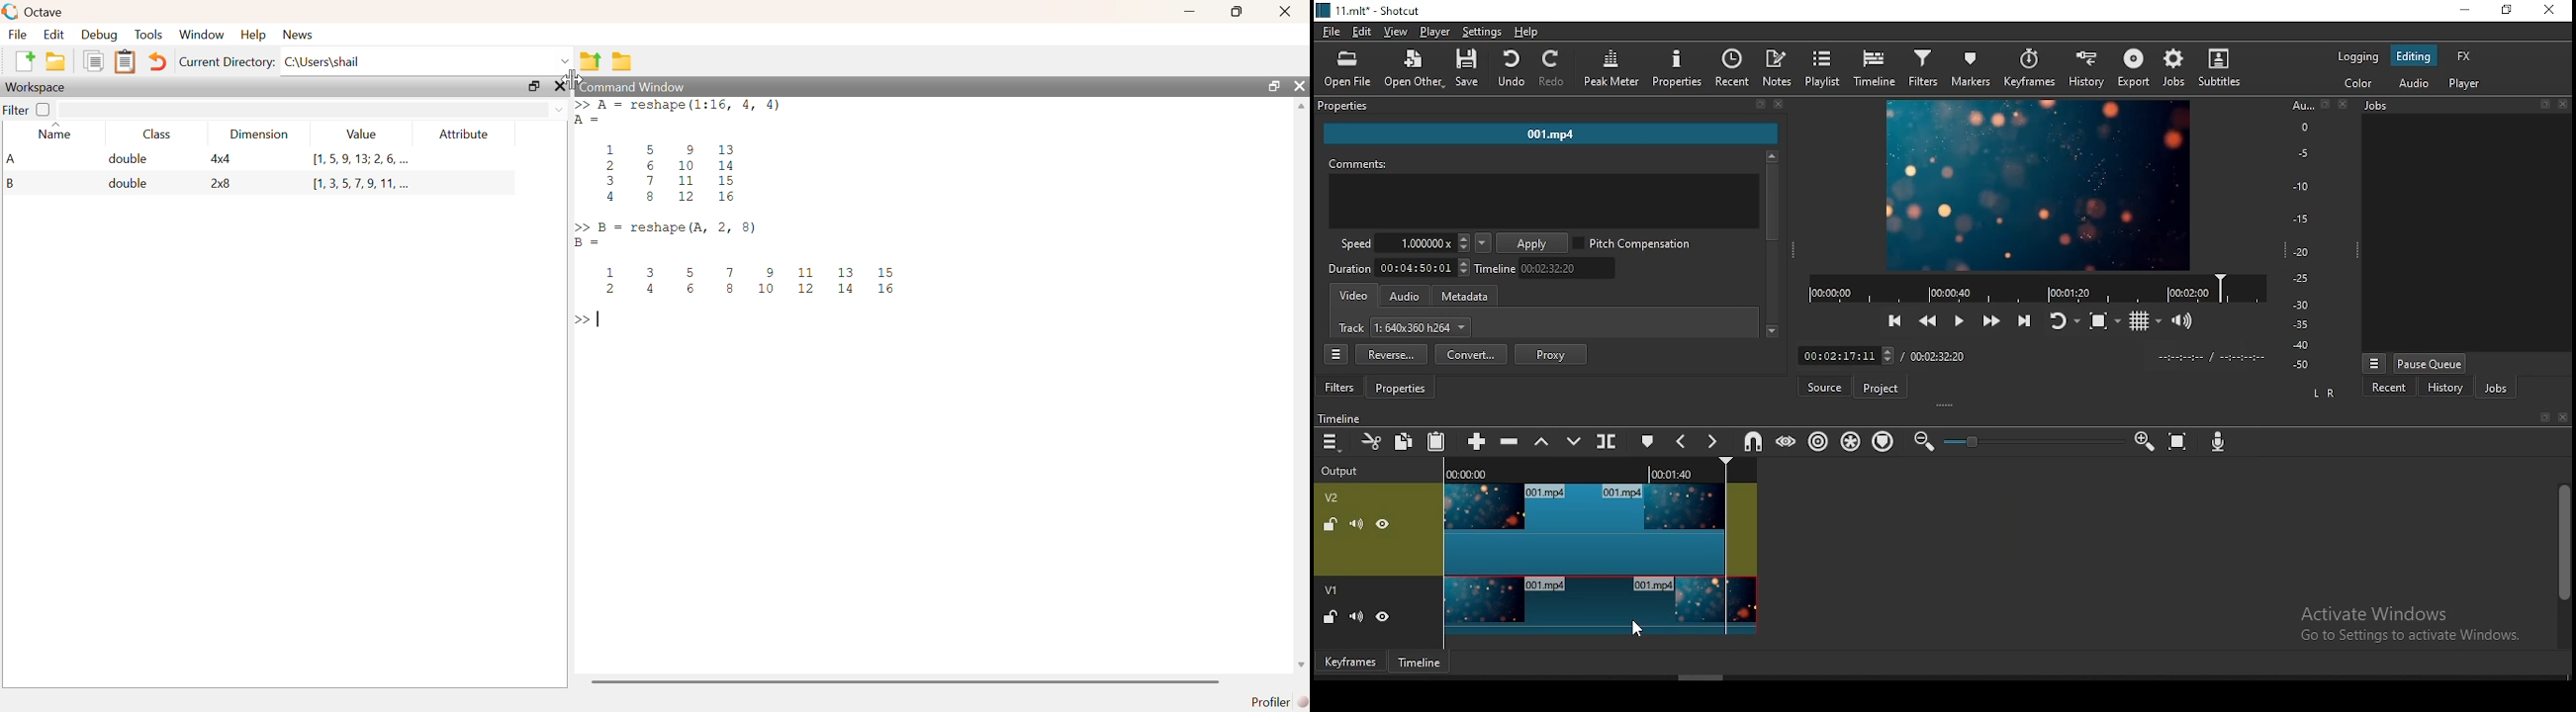 This screenshot has height=728, width=2576. Describe the element at coordinates (1975, 69) in the screenshot. I see `markers` at that location.